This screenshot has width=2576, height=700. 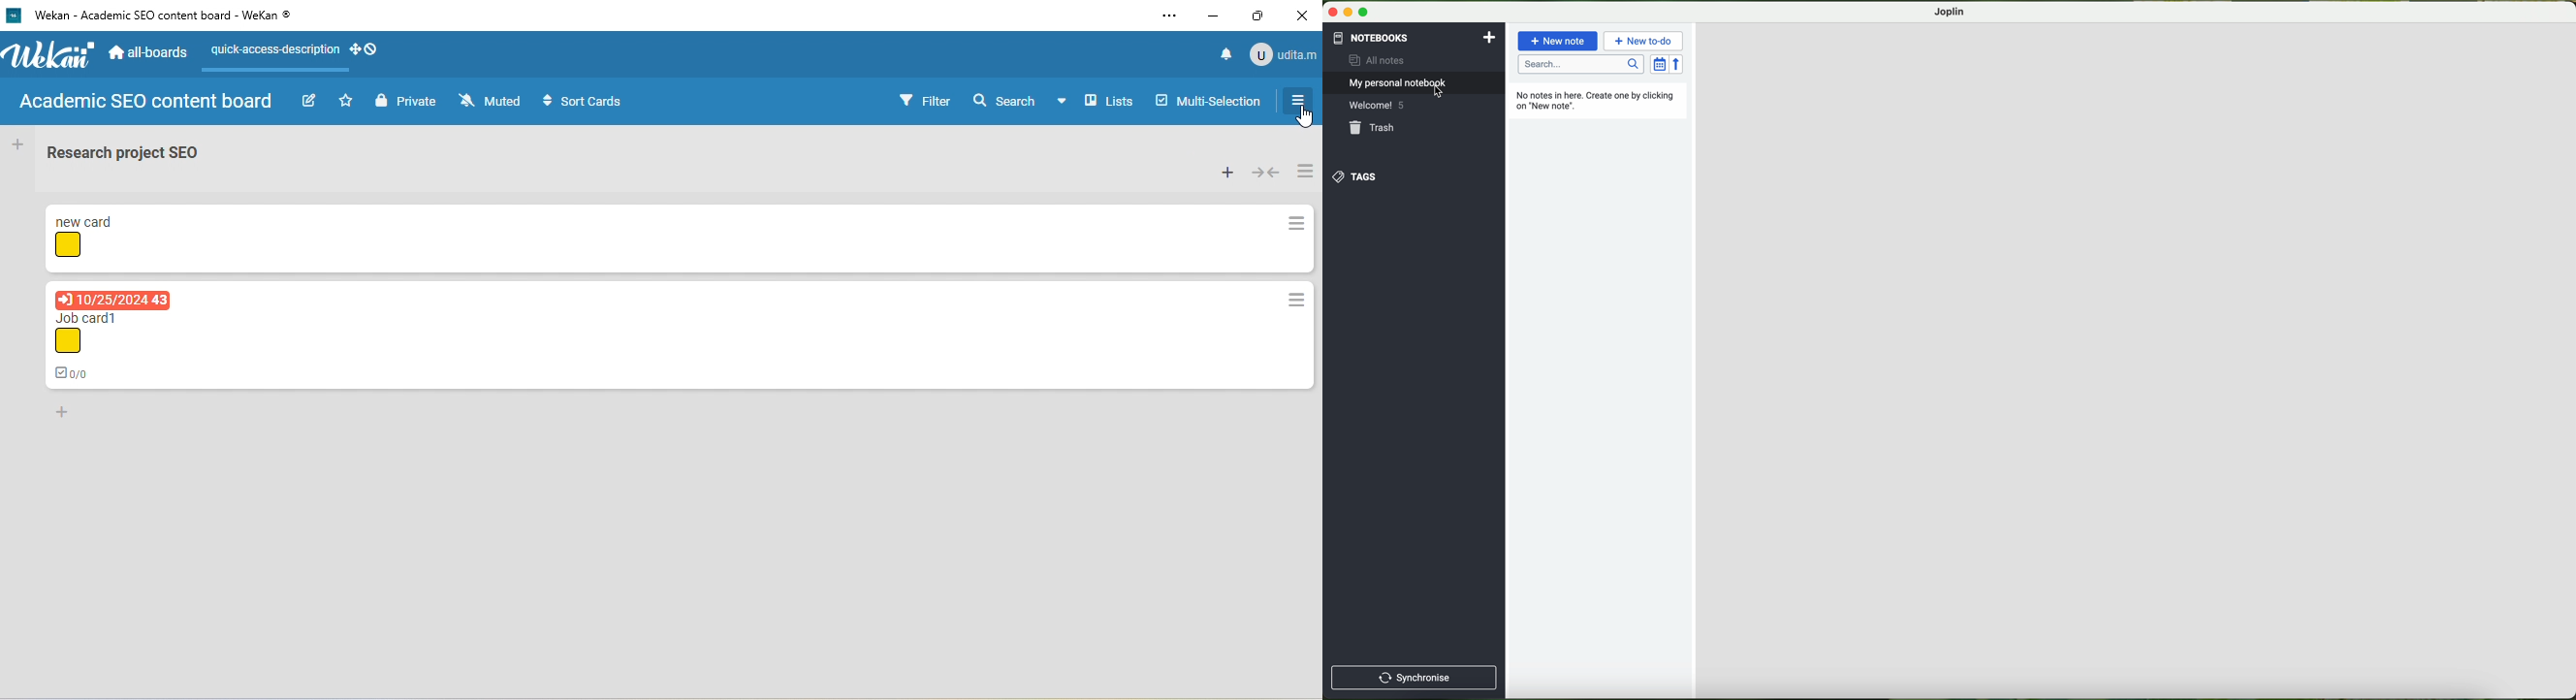 What do you see at coordinates (1333, 12) in the screenshot?
I see `close` at bounding box center [1333, 12].